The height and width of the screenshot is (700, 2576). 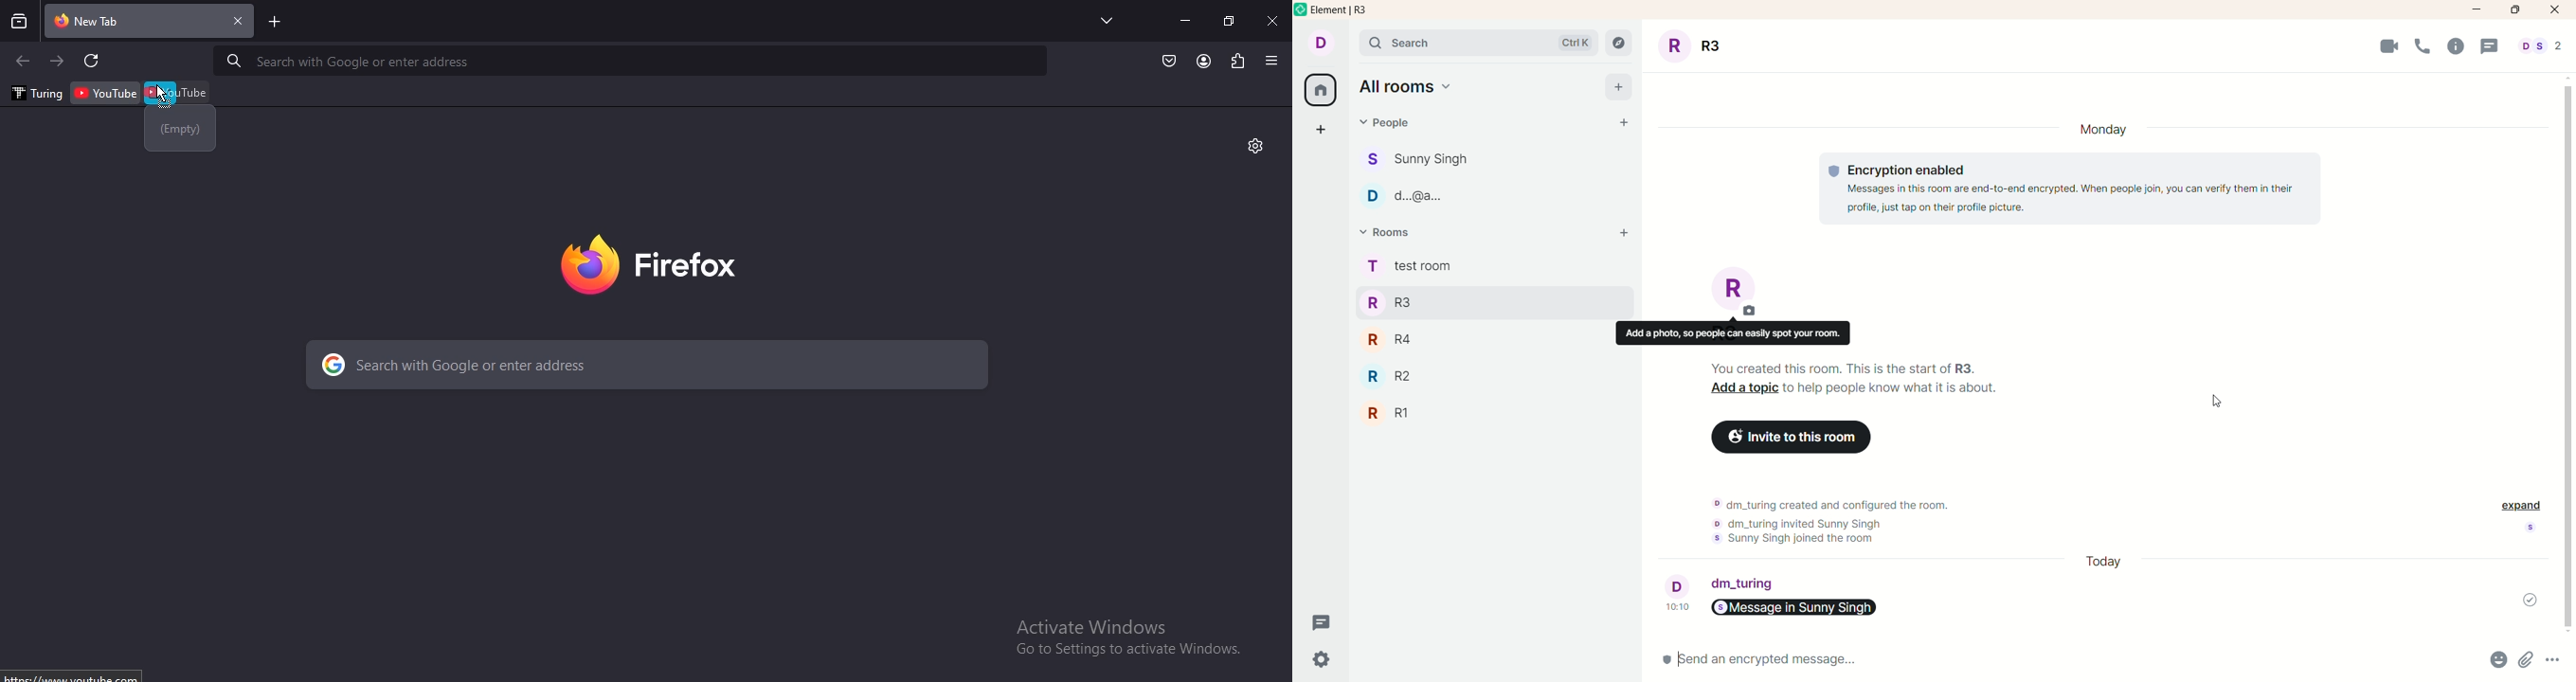 What do you see at coordinates (179, 91) in the screenshot?
I see `youtube` at bounding box center [179, 91].